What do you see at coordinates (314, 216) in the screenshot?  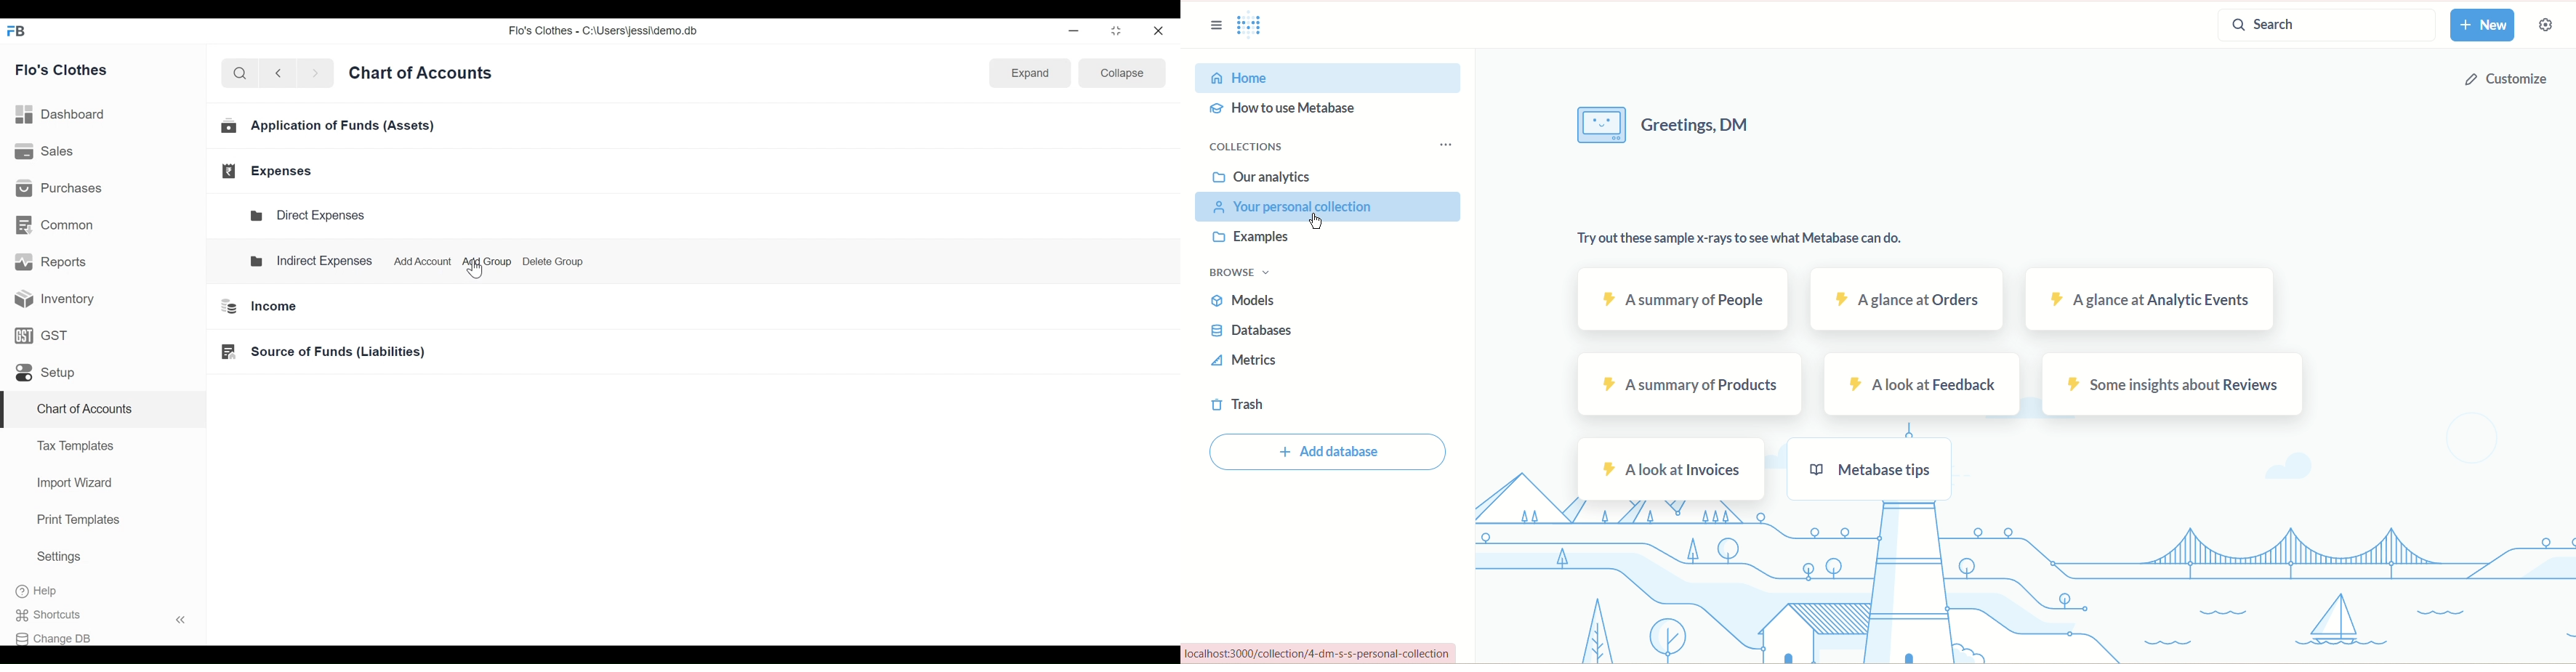 I see `Direct Expenses` at bounding box center [314, 216].